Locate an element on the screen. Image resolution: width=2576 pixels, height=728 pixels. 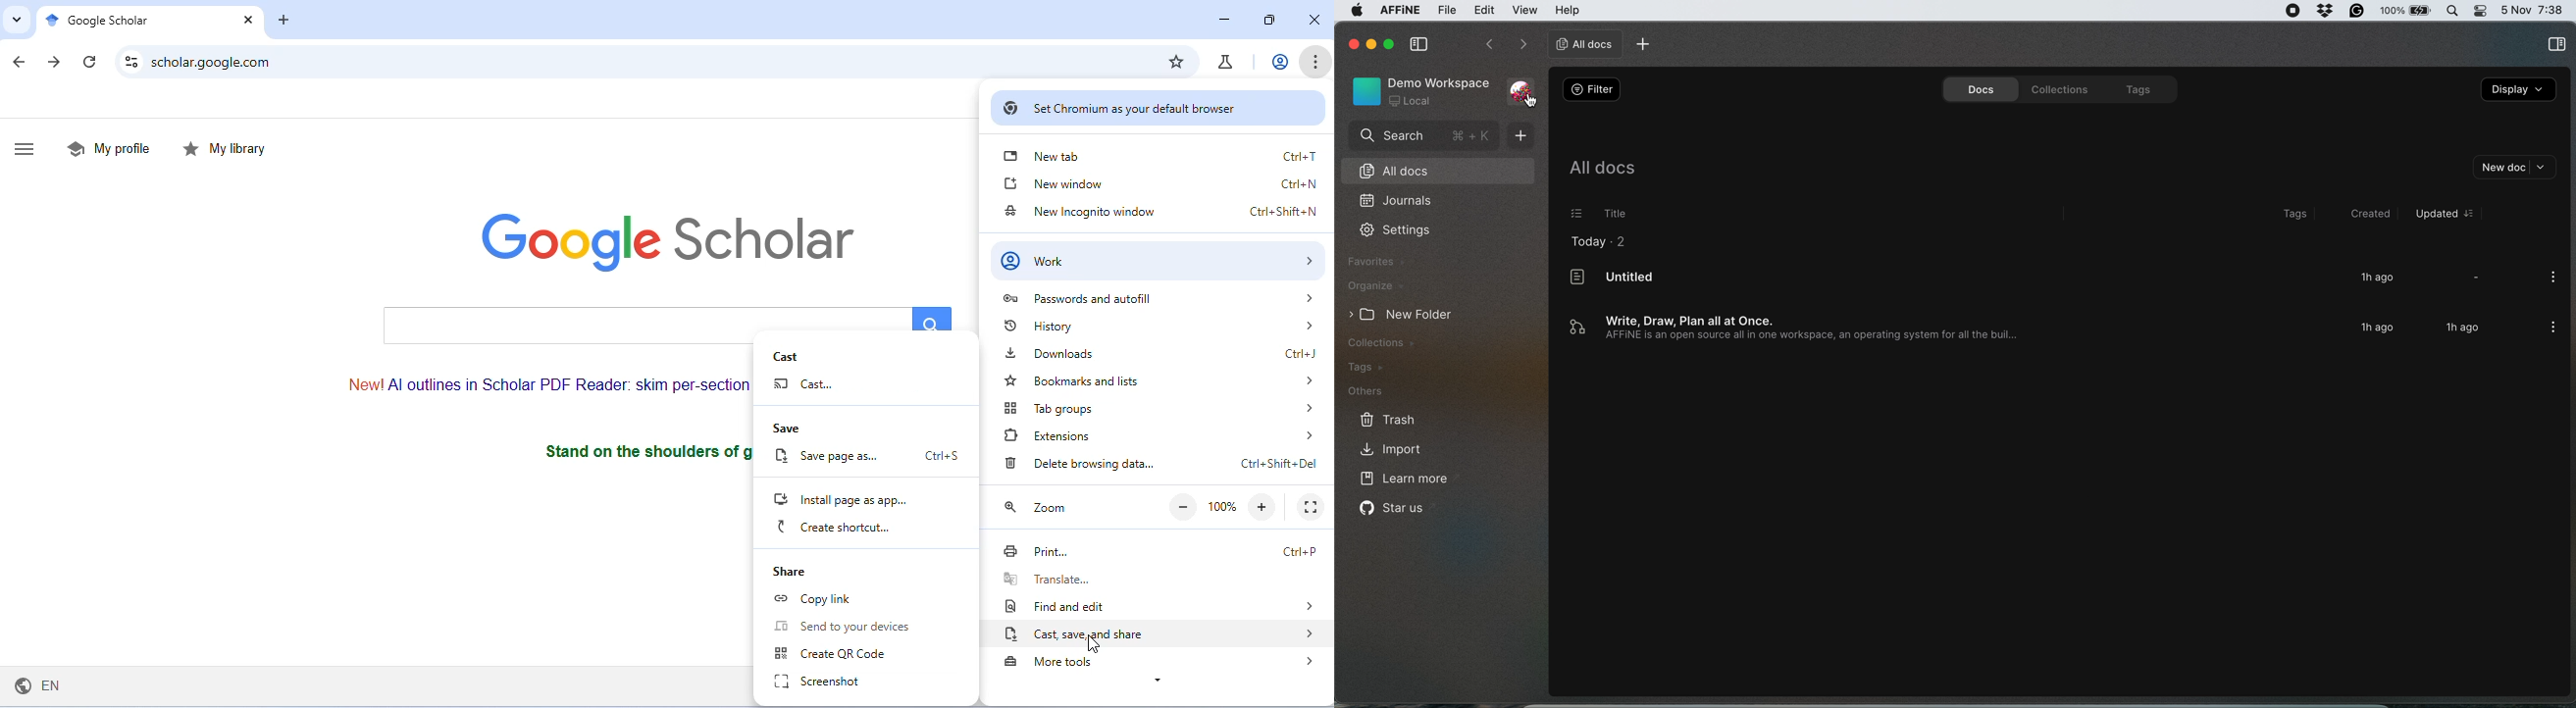
cast is located at coordinates (819, 385).